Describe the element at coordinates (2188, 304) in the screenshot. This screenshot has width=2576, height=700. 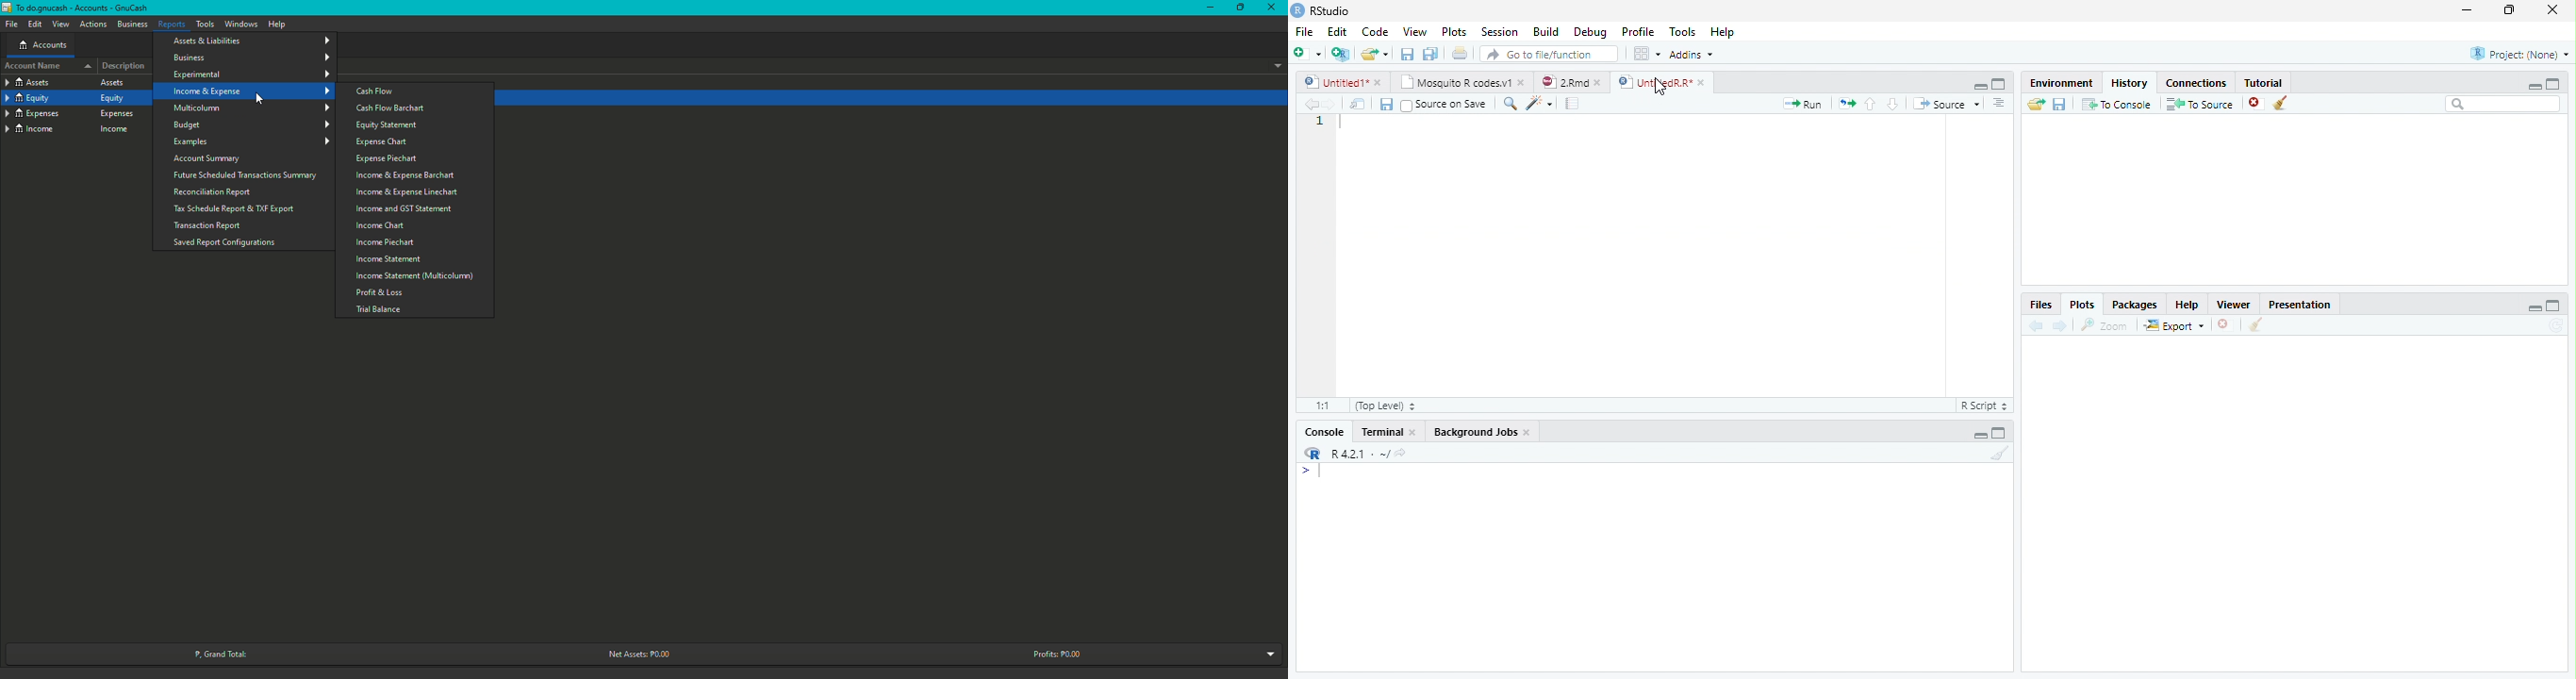
I see `Help` at that location.